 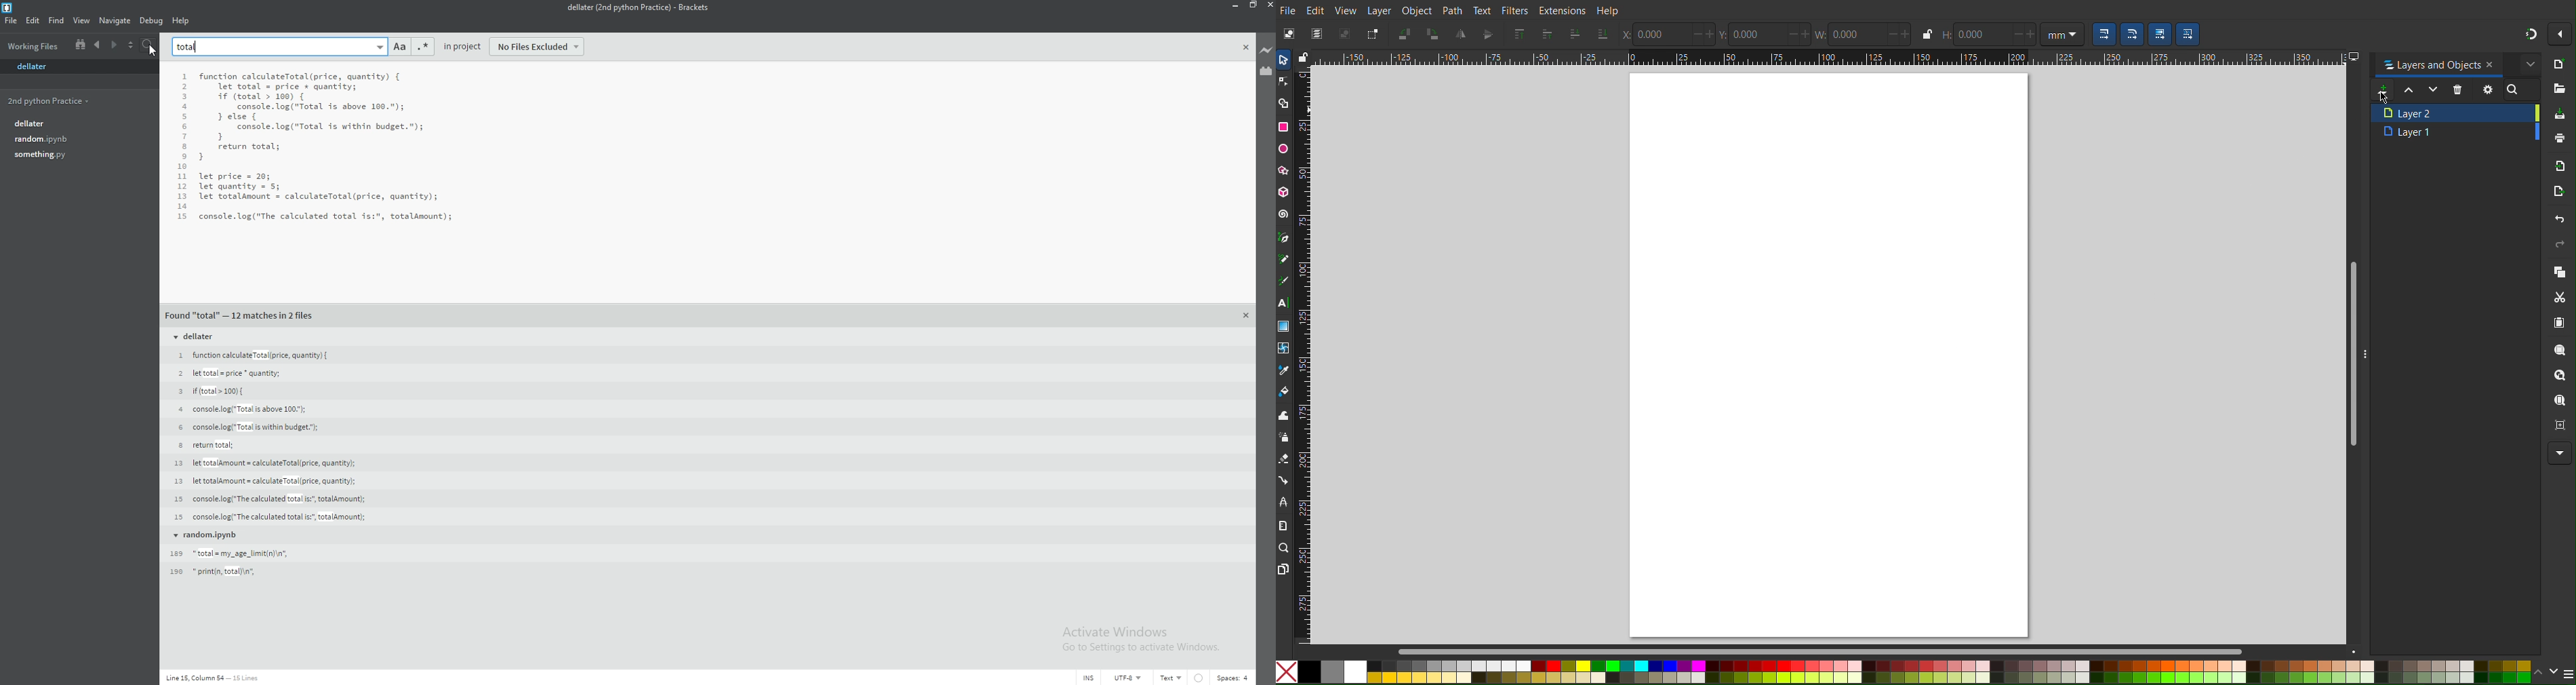 What do you see at coordinates (1287, 482) in the screenshot?
I see `Connection` at bounding box center [1287, 482].